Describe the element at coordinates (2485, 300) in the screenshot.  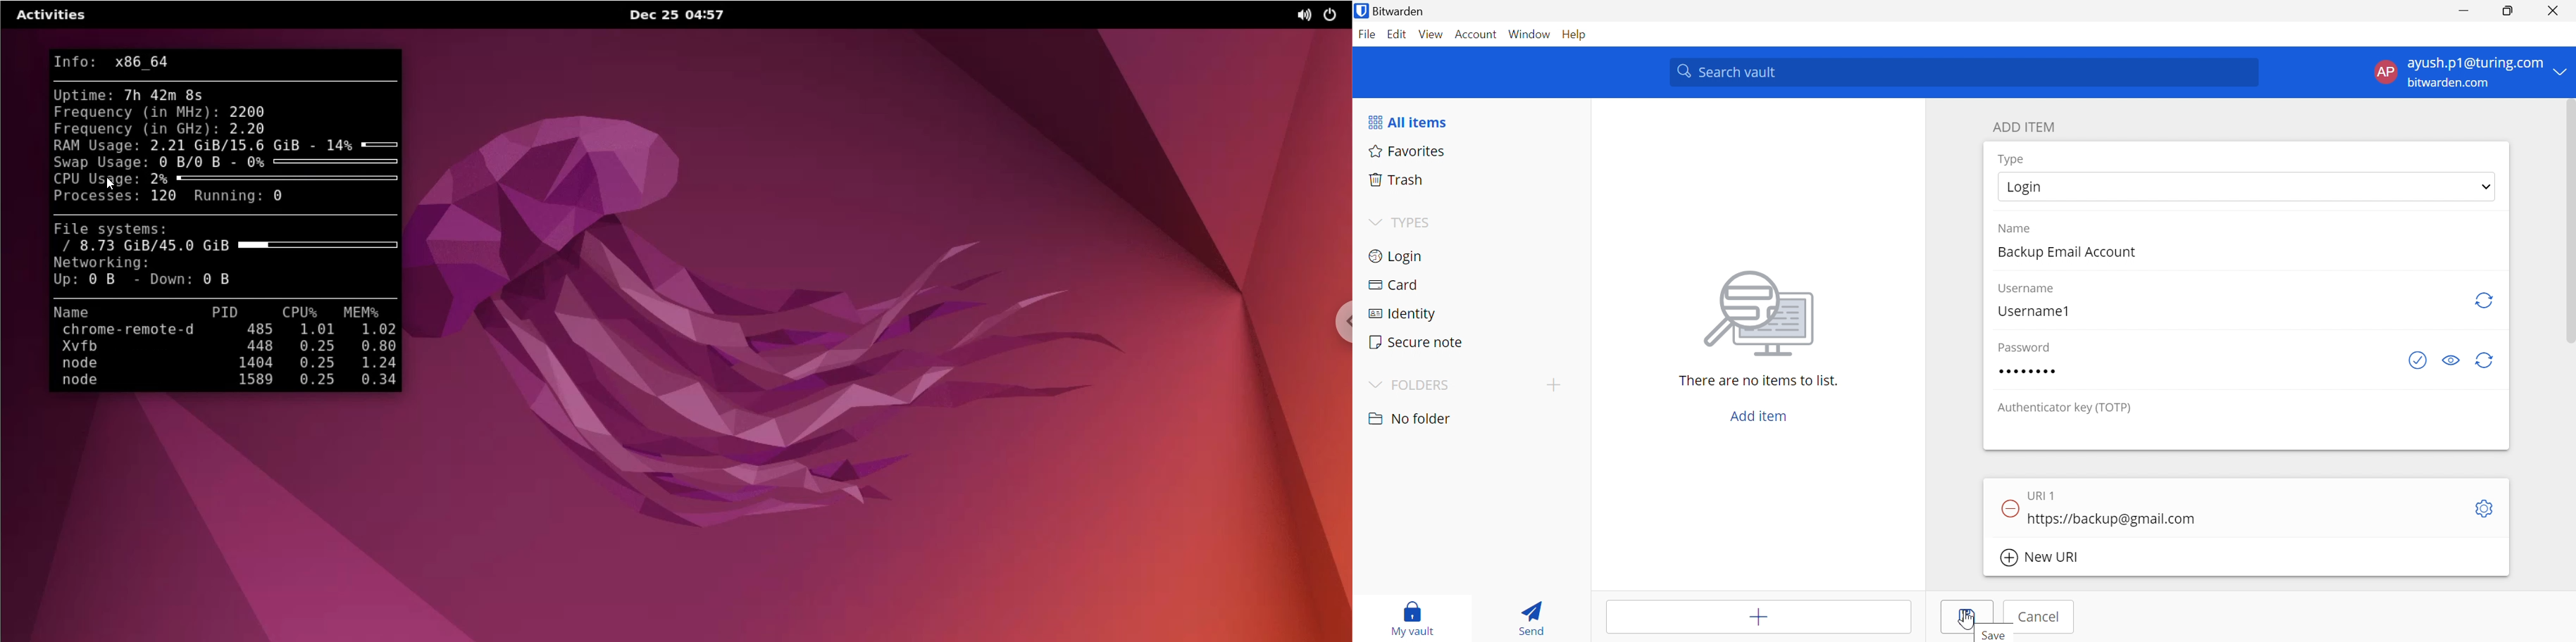
I see `Generate password` at that location.